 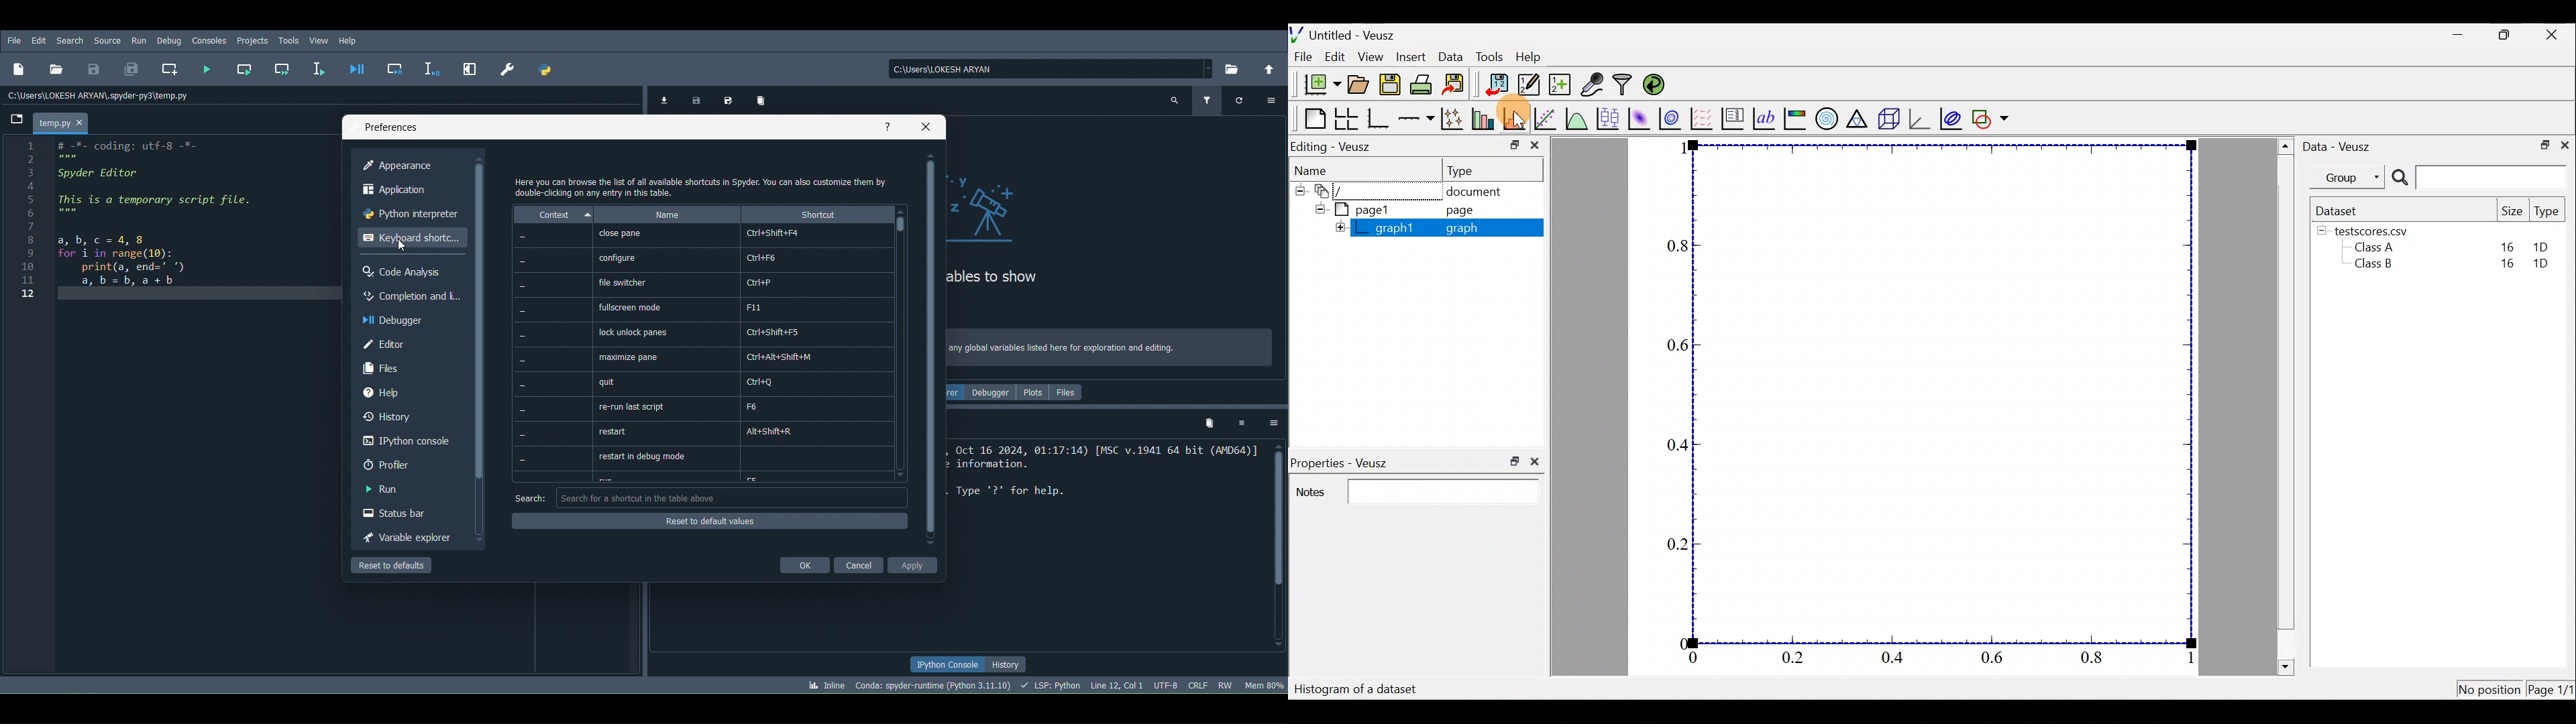 I want to click on Create a new cell at the current line (Ctrl + 2), so click(x=171, y=69).